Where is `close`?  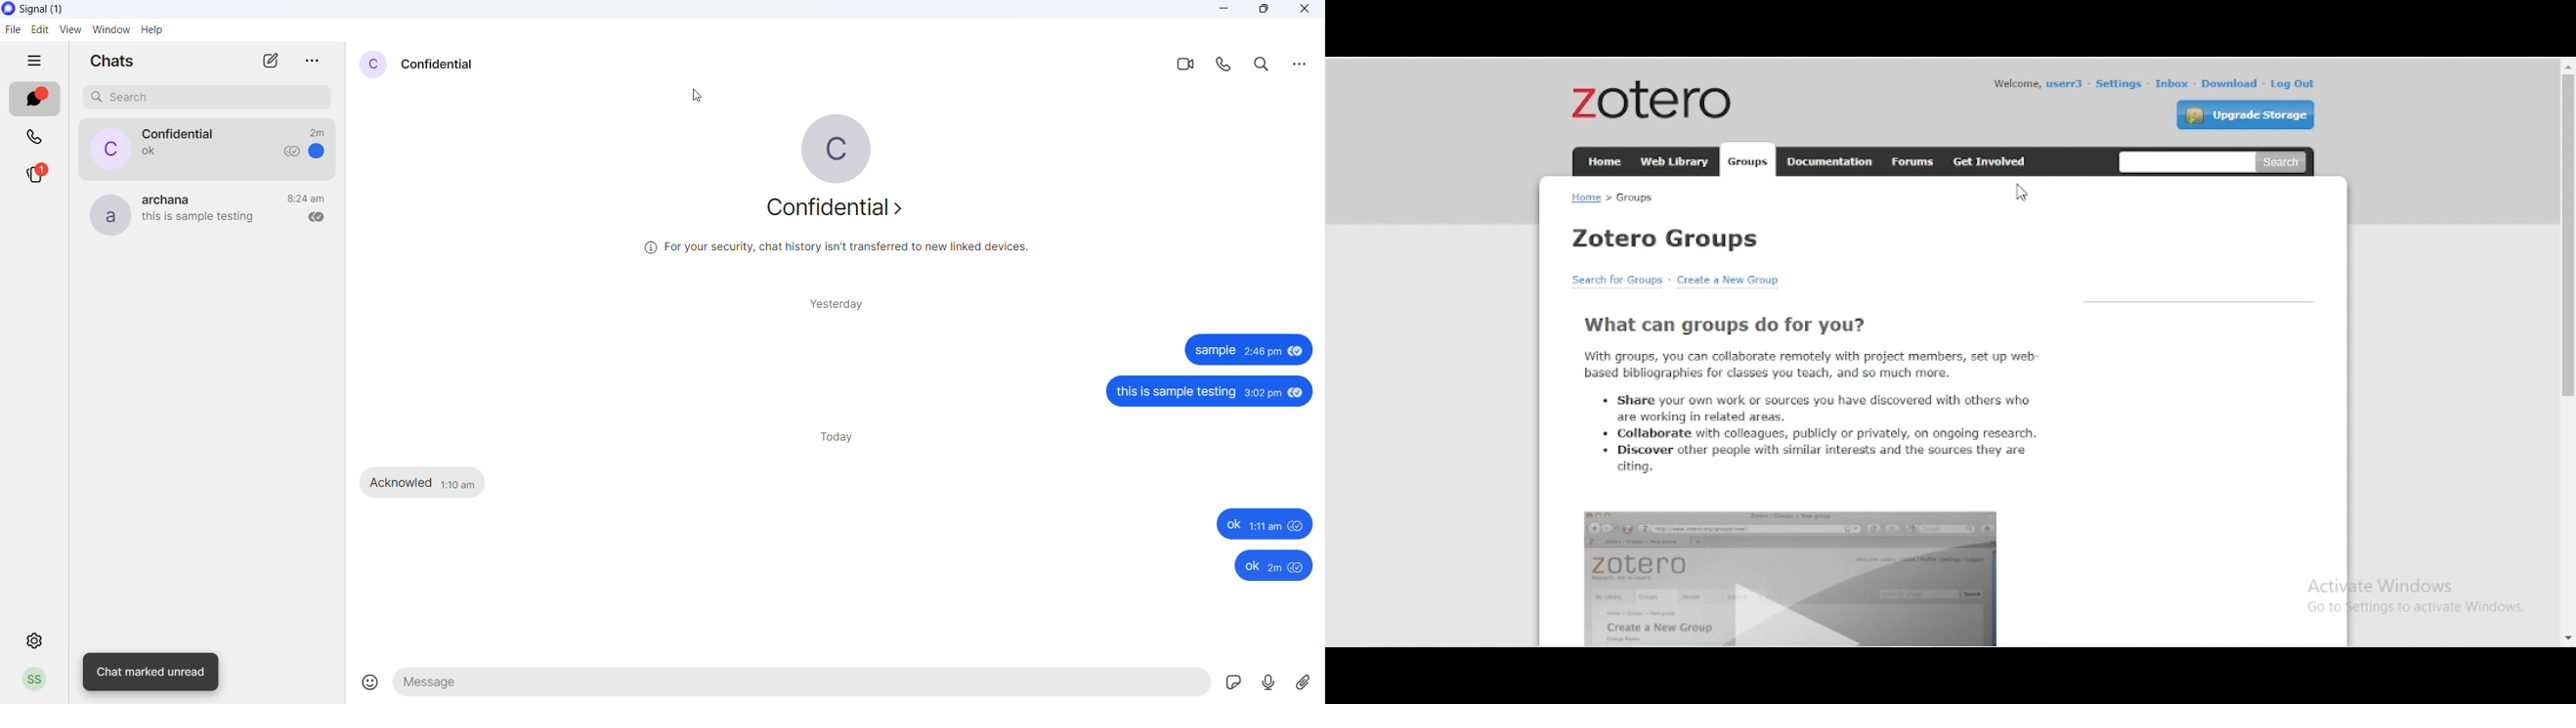
close is located at coordinates (1304, 11).